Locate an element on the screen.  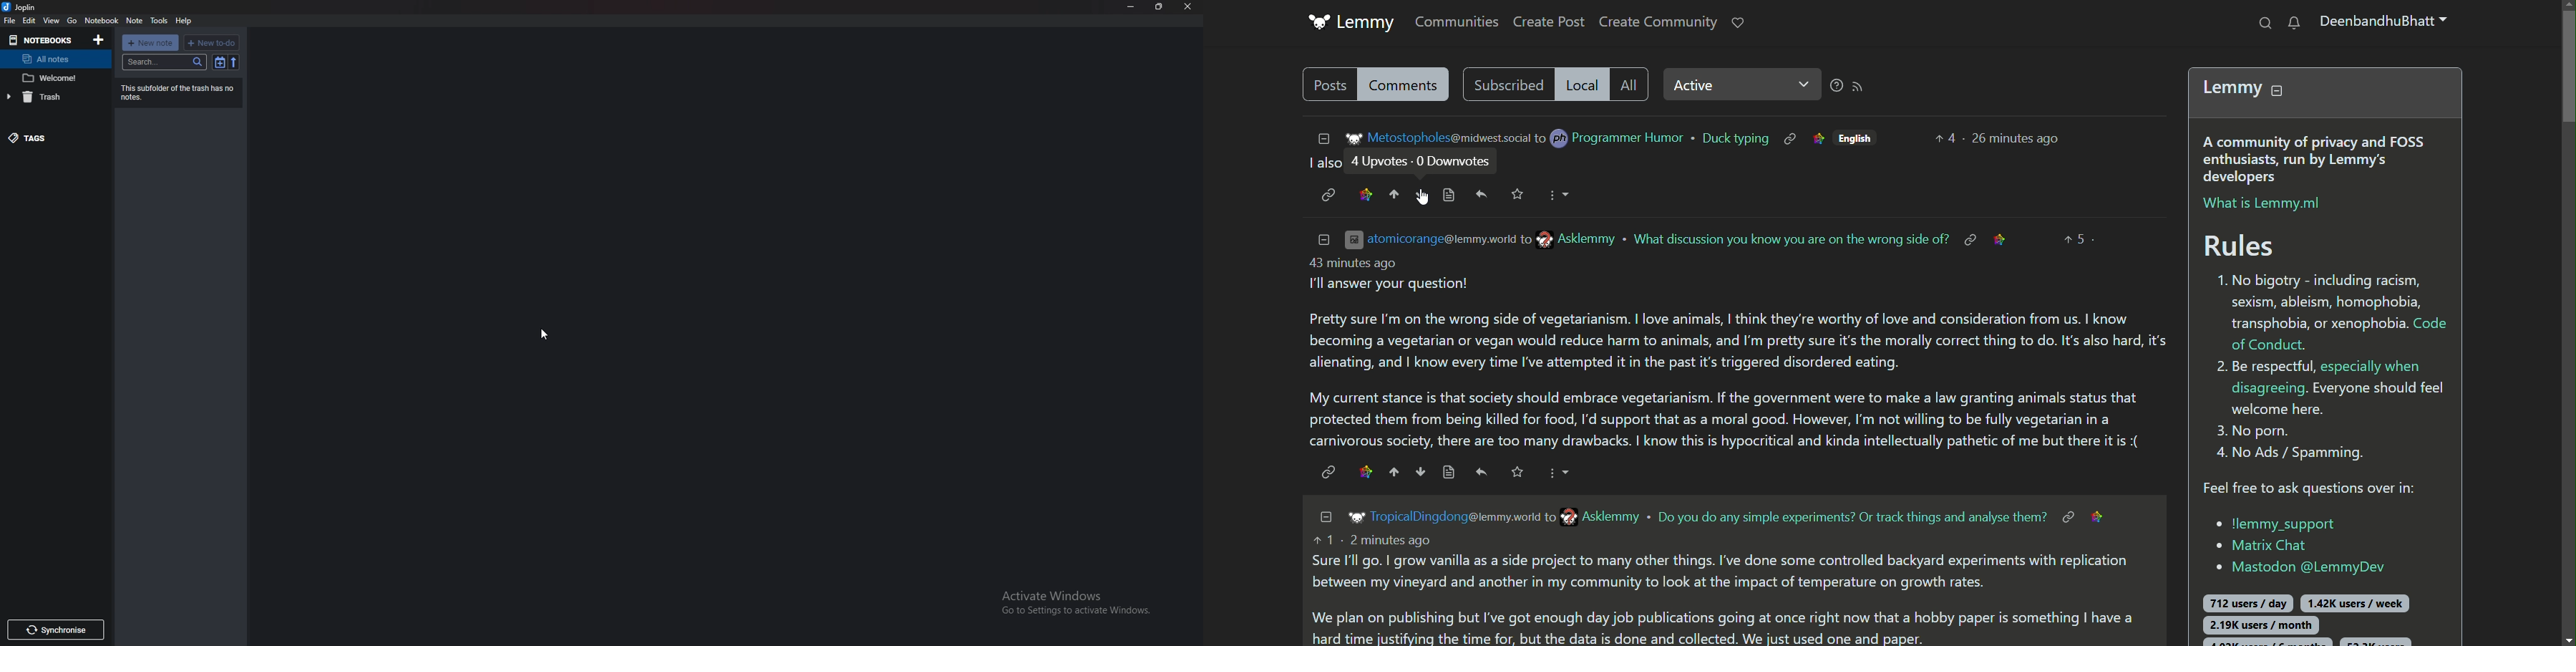
type of typing is located at coordinates (1734, 139).